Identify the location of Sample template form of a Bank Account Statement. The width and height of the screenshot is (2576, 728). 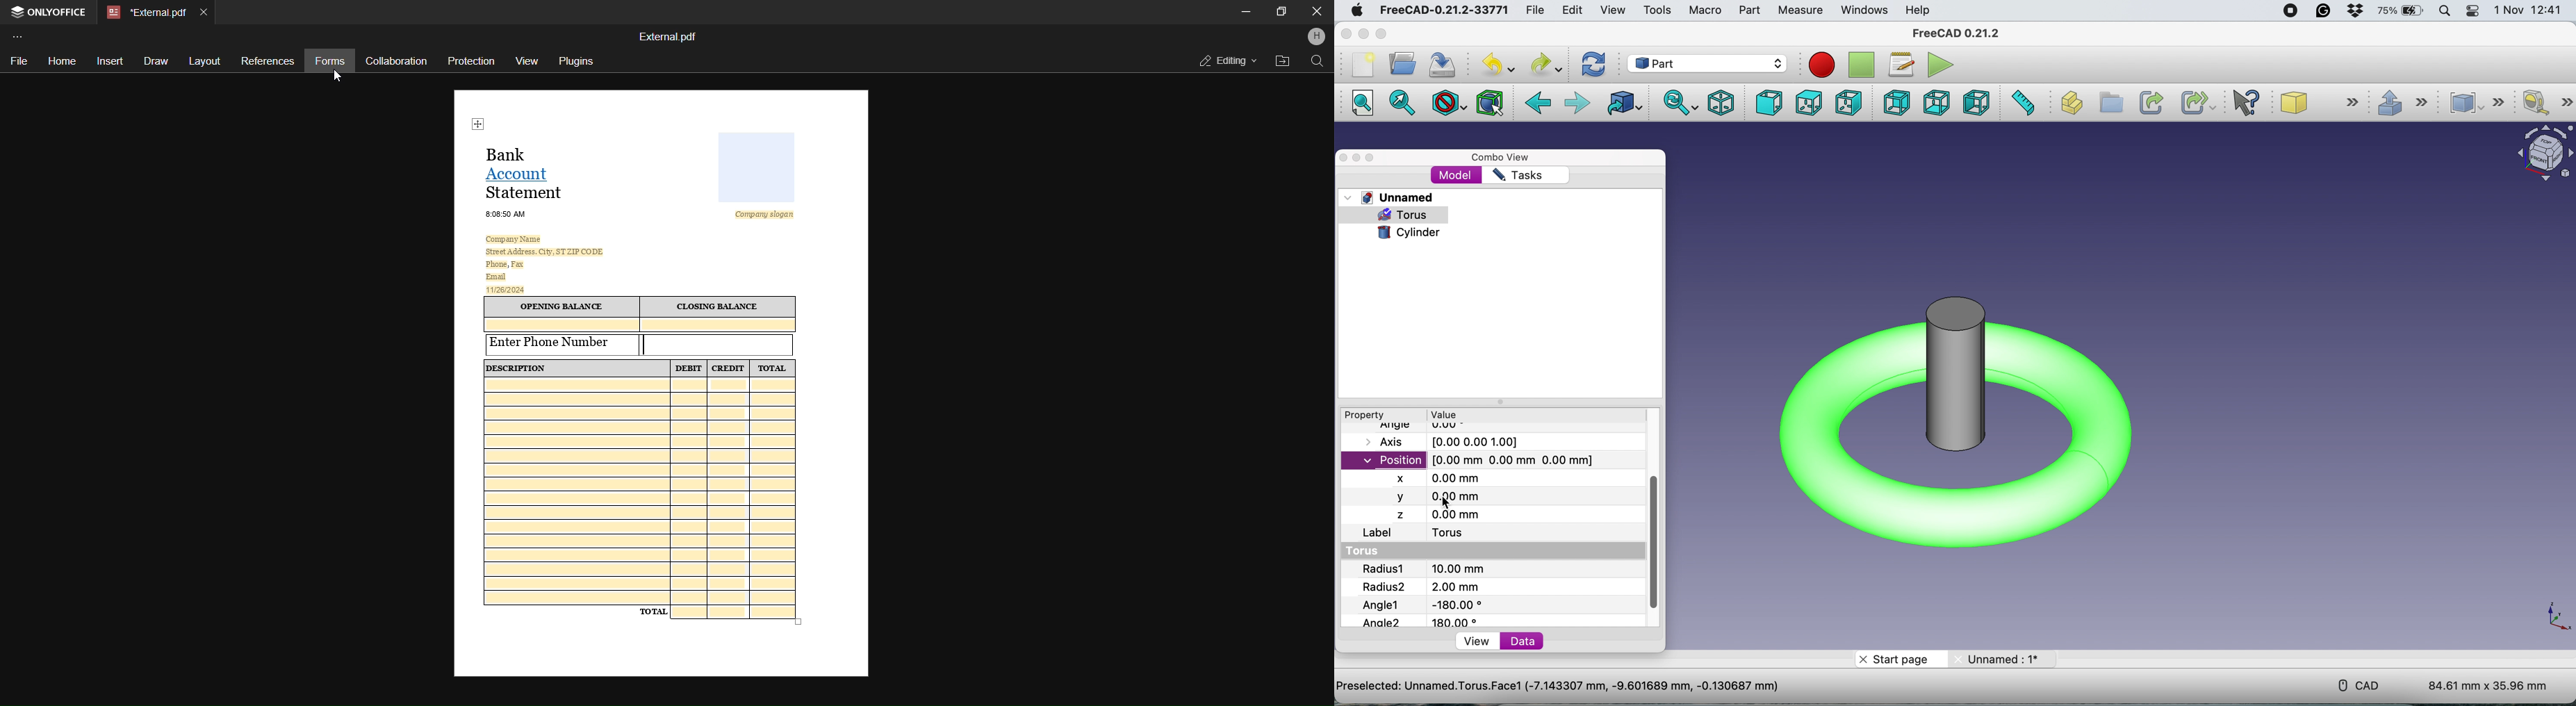
(664, 381).